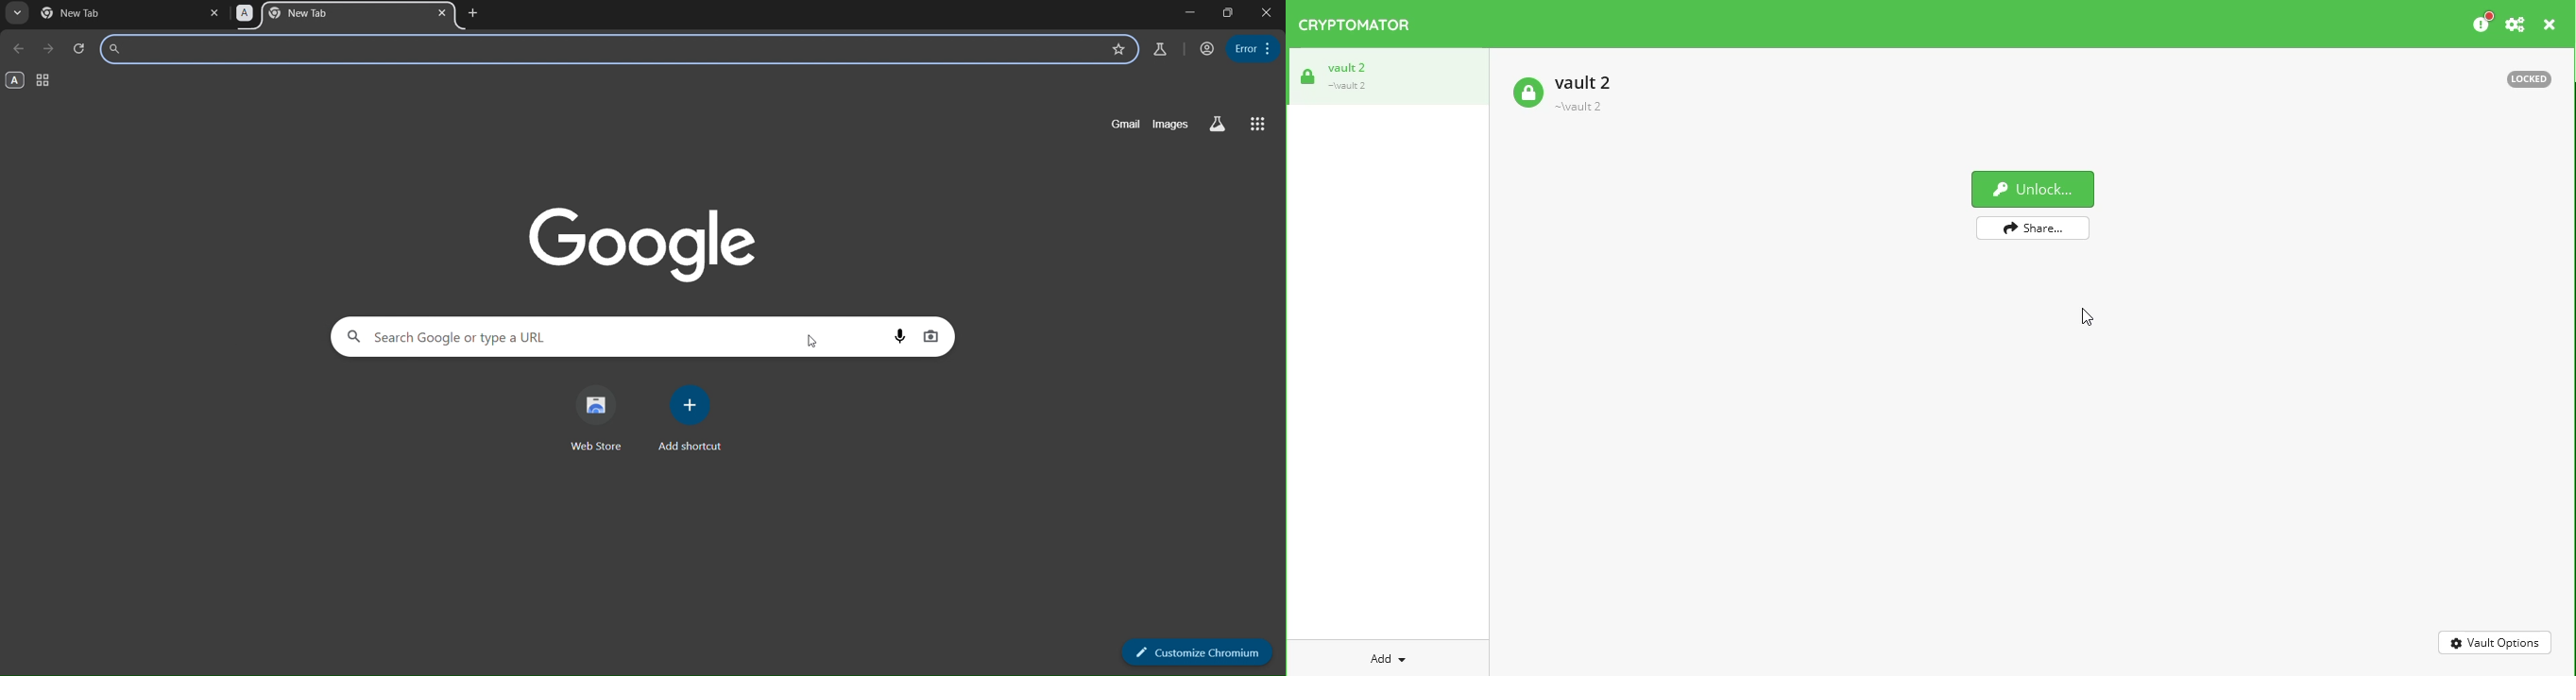 The height and width of the screenshot is (700, 2576). I want to click on search bar, so click(236, 50).